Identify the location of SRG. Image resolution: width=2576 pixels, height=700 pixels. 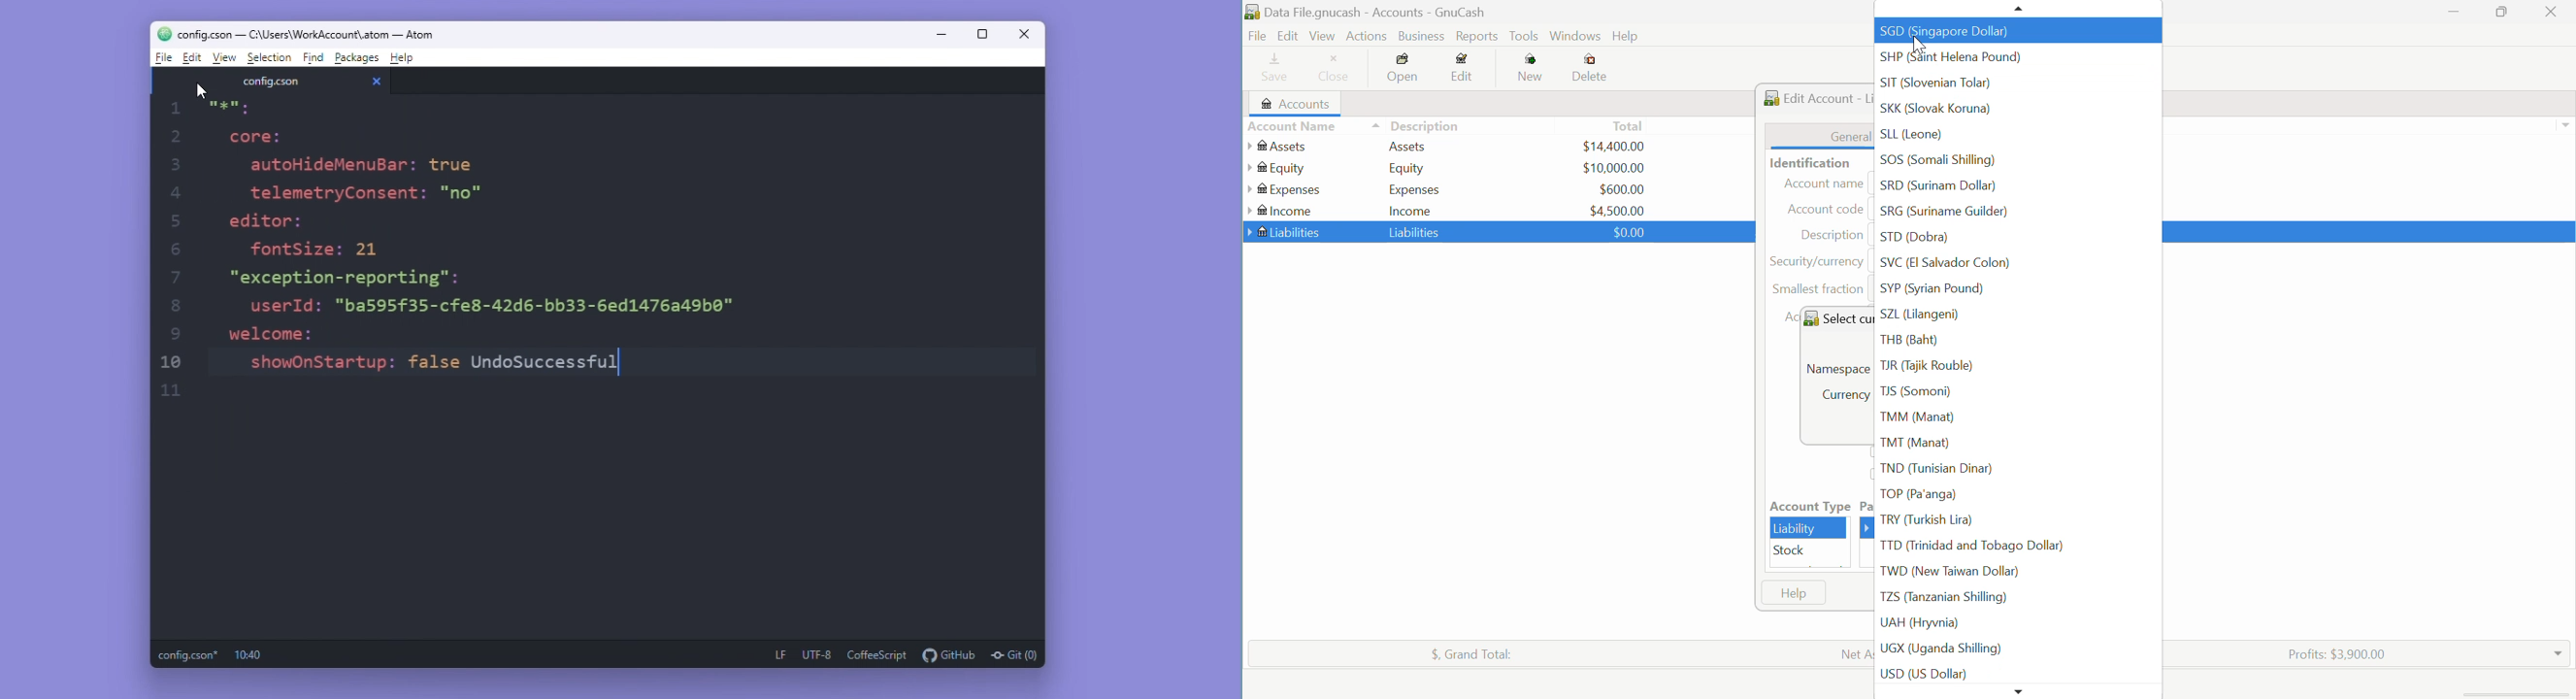
(2013, 215).